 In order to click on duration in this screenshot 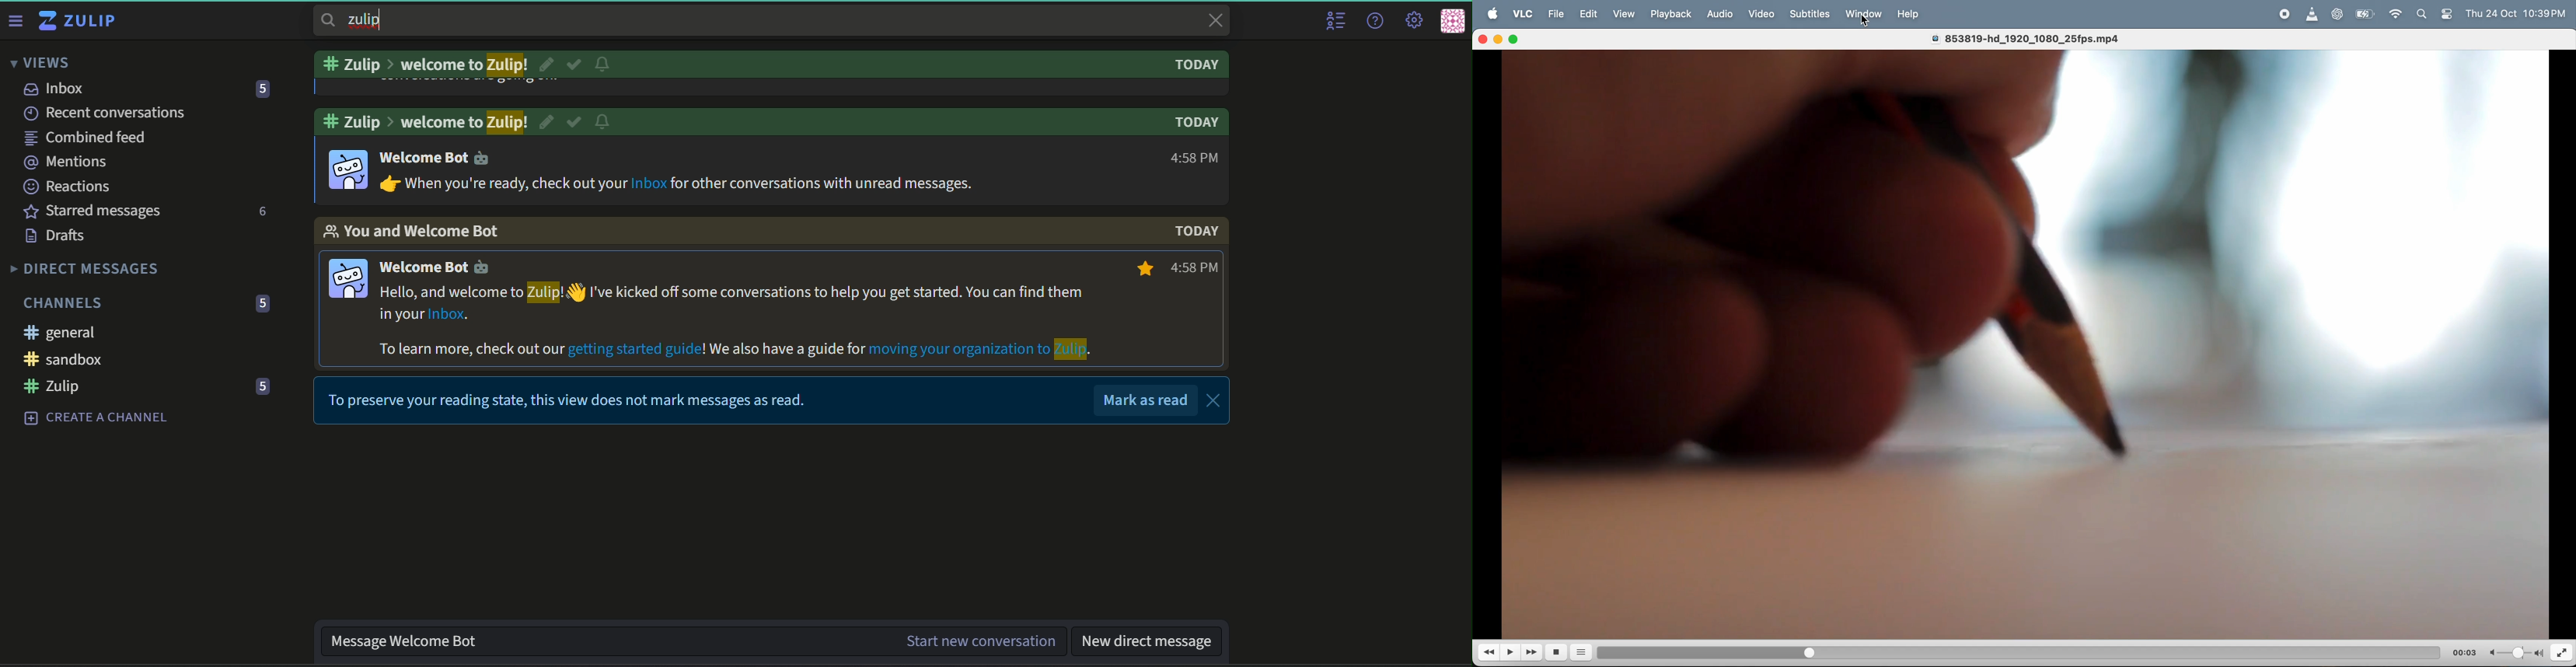, I will do `click(2007, 651)`.